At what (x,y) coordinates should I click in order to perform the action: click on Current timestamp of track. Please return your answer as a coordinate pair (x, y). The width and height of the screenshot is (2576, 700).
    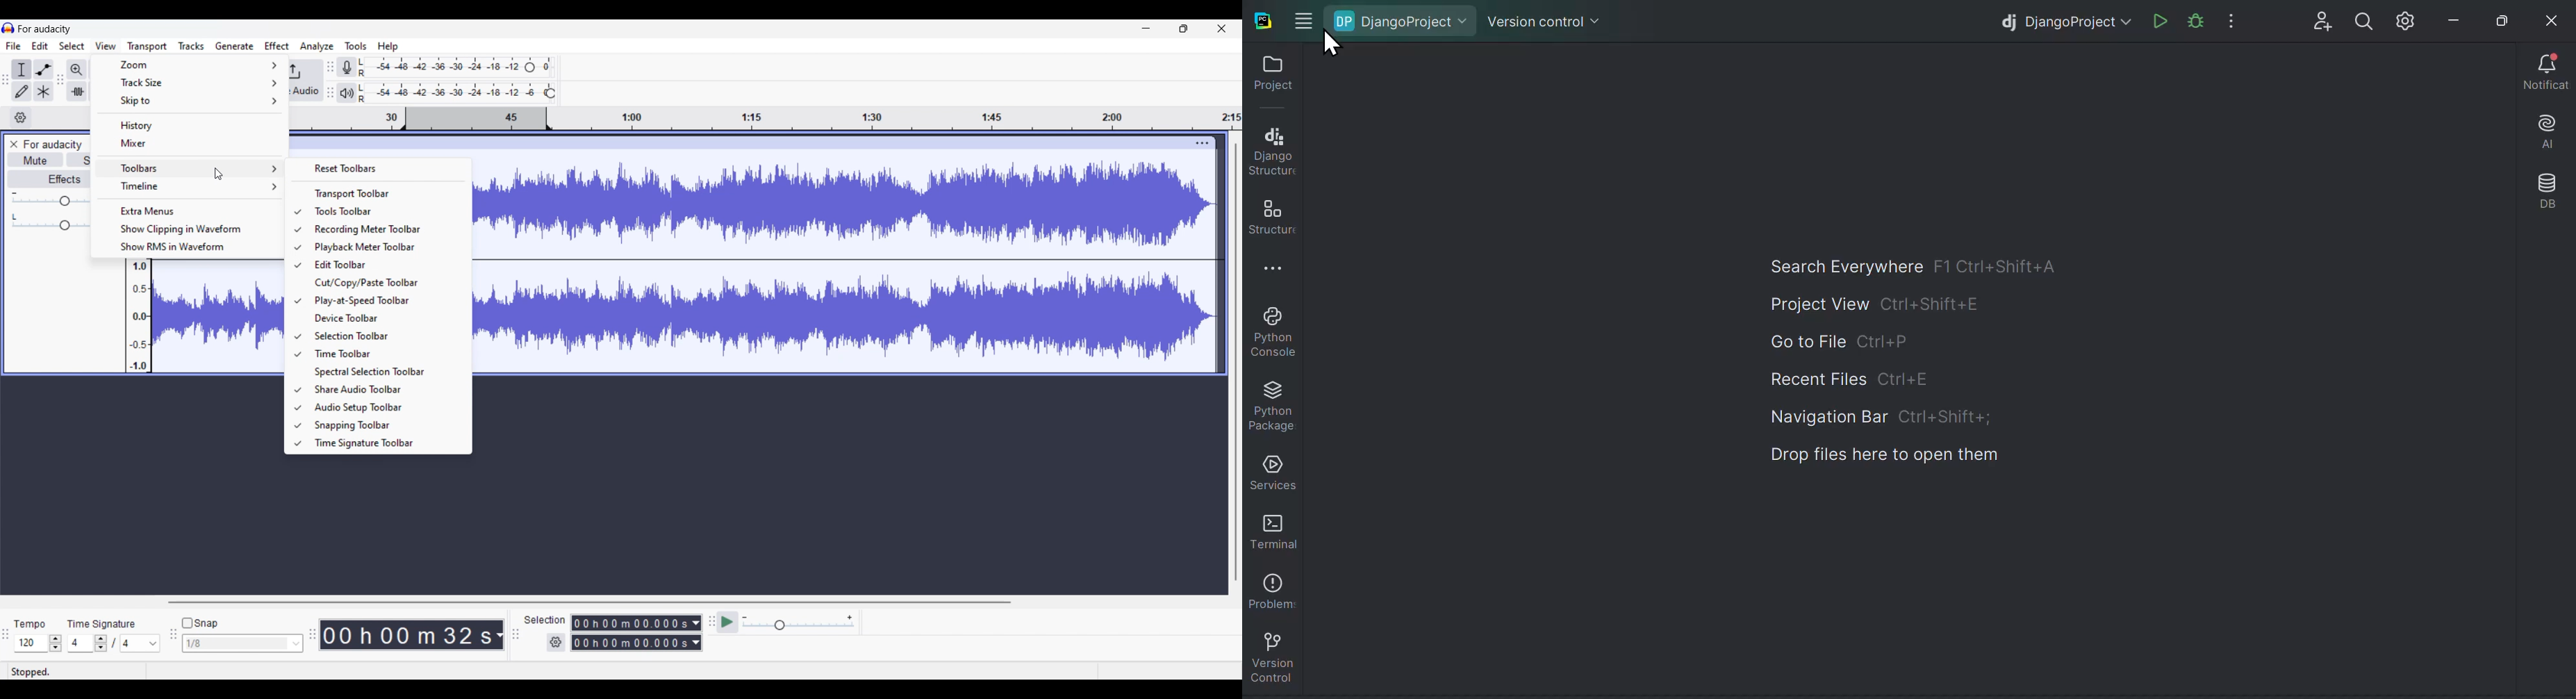
    Looking at the image, I should click on (406, 634).